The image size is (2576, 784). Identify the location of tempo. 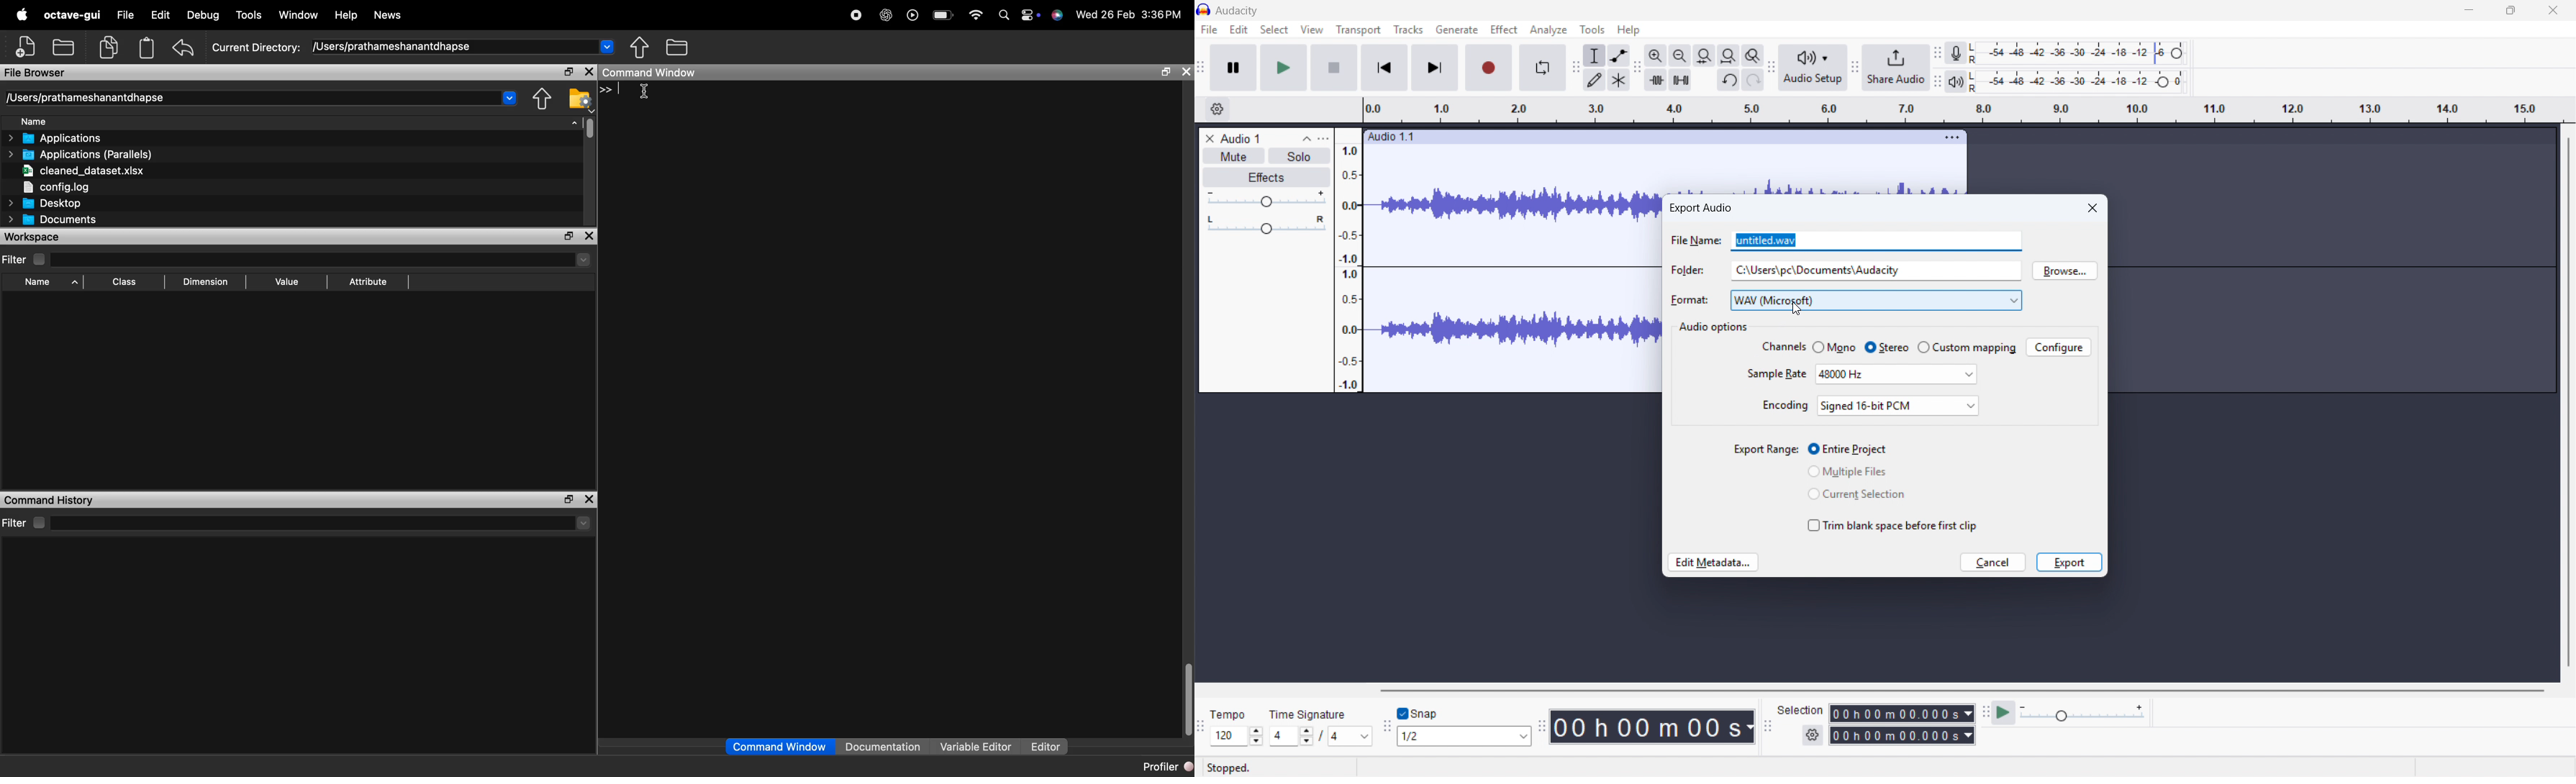
(1232, 714).